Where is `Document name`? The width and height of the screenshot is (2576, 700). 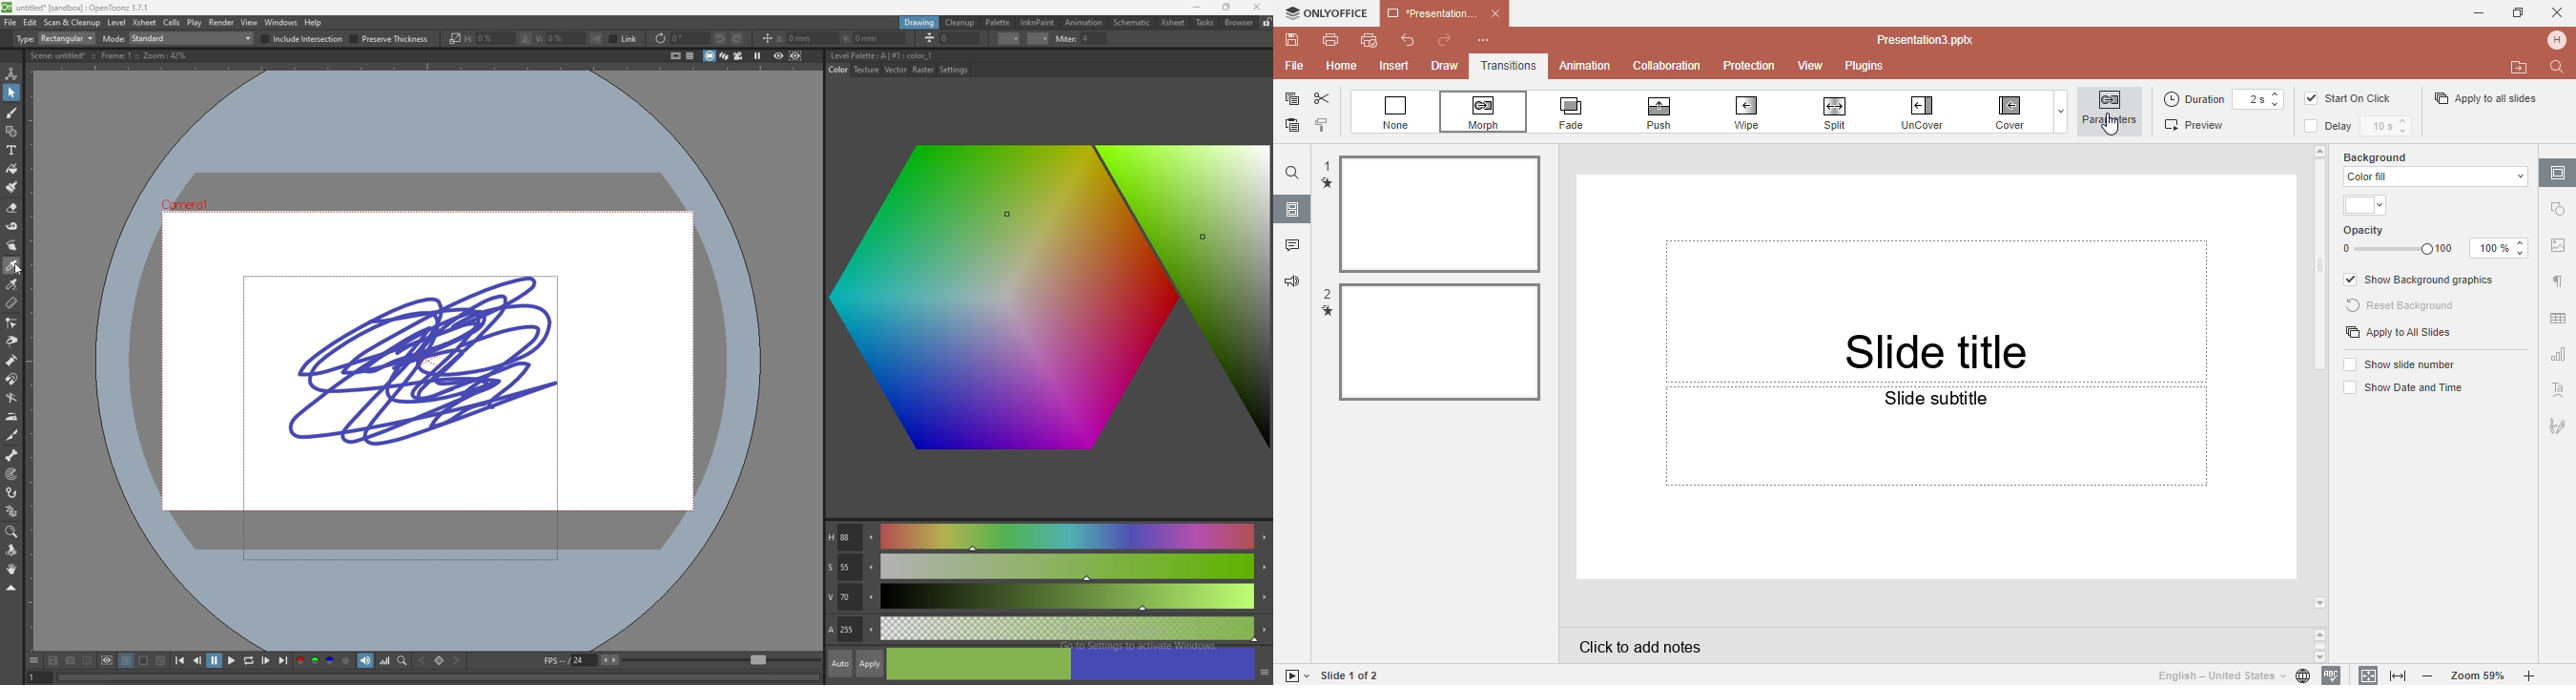
Document name is located at coordinates (1443, 11).